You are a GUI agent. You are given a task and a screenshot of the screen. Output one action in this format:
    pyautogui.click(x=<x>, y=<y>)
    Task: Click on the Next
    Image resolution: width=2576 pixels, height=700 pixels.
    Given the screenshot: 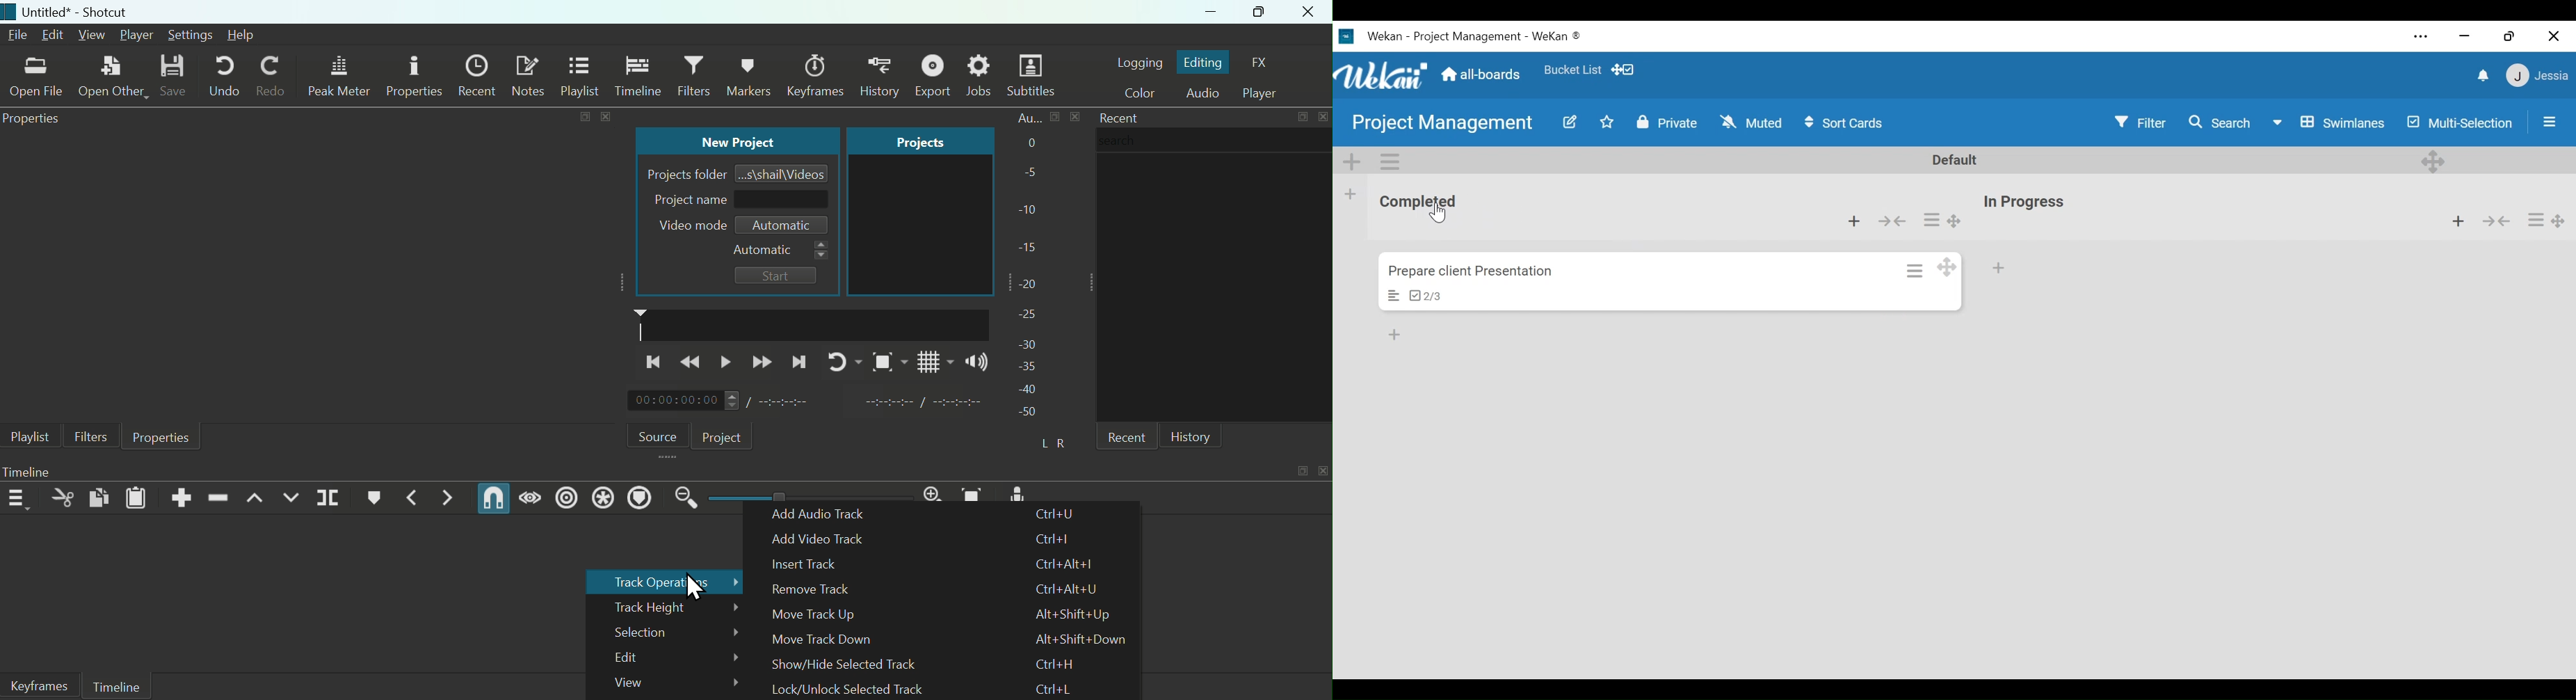 What is the action you would take?
    pyautogui.click(x=800, y=360)
    